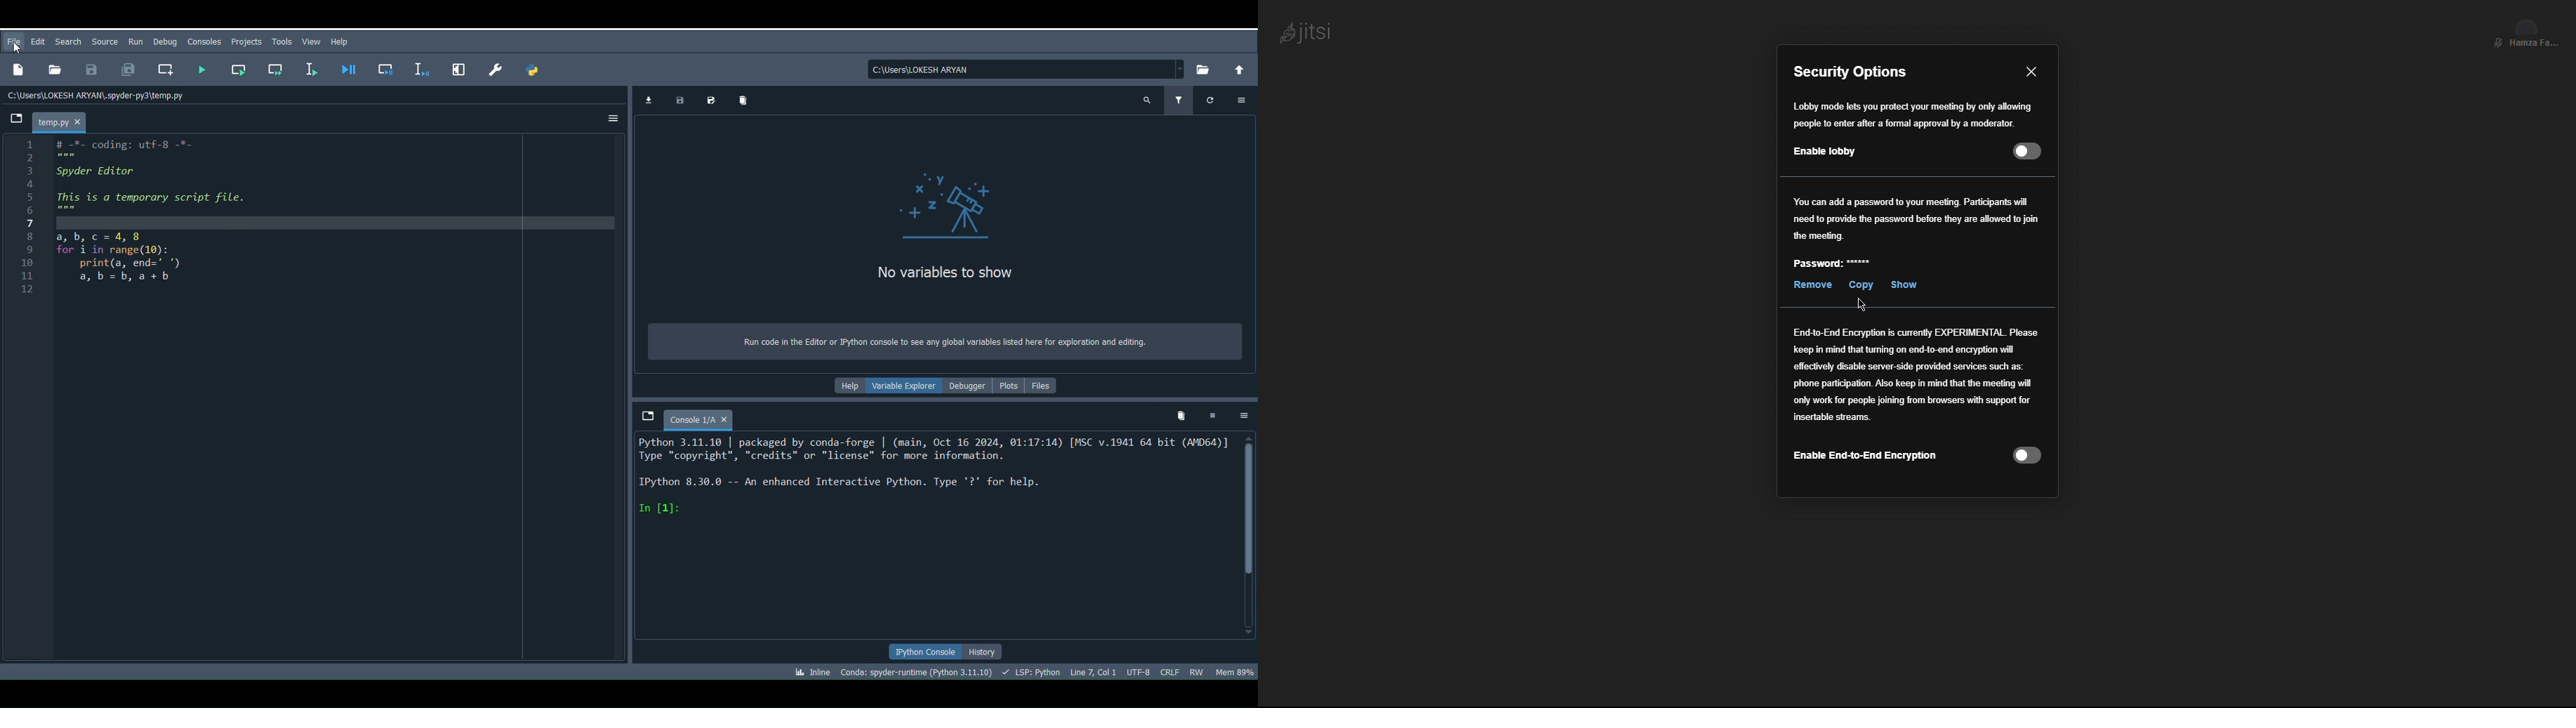 The height and width of the screenshot is (728, 2576). What do you see at coordinates (1239, 100) in the screenshot?
I see `Options` at bounding box center [1239, 100].